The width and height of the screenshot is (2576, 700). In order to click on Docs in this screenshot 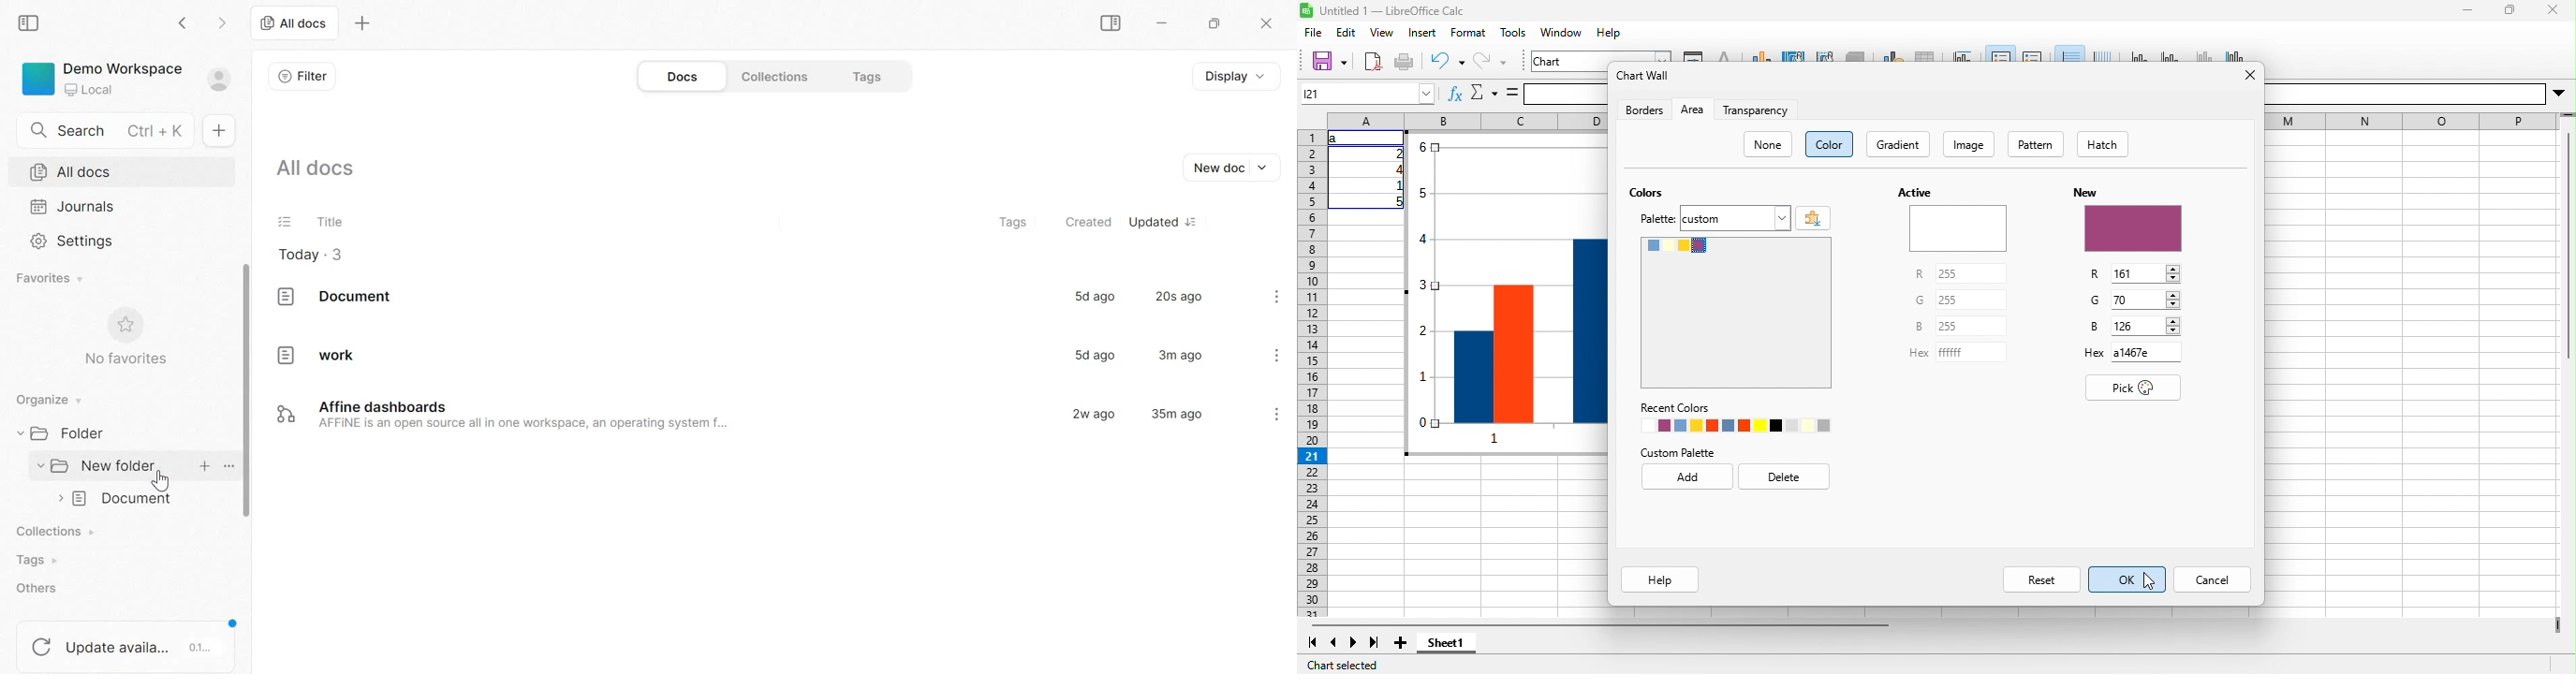, I will do `click(680, 75)`.